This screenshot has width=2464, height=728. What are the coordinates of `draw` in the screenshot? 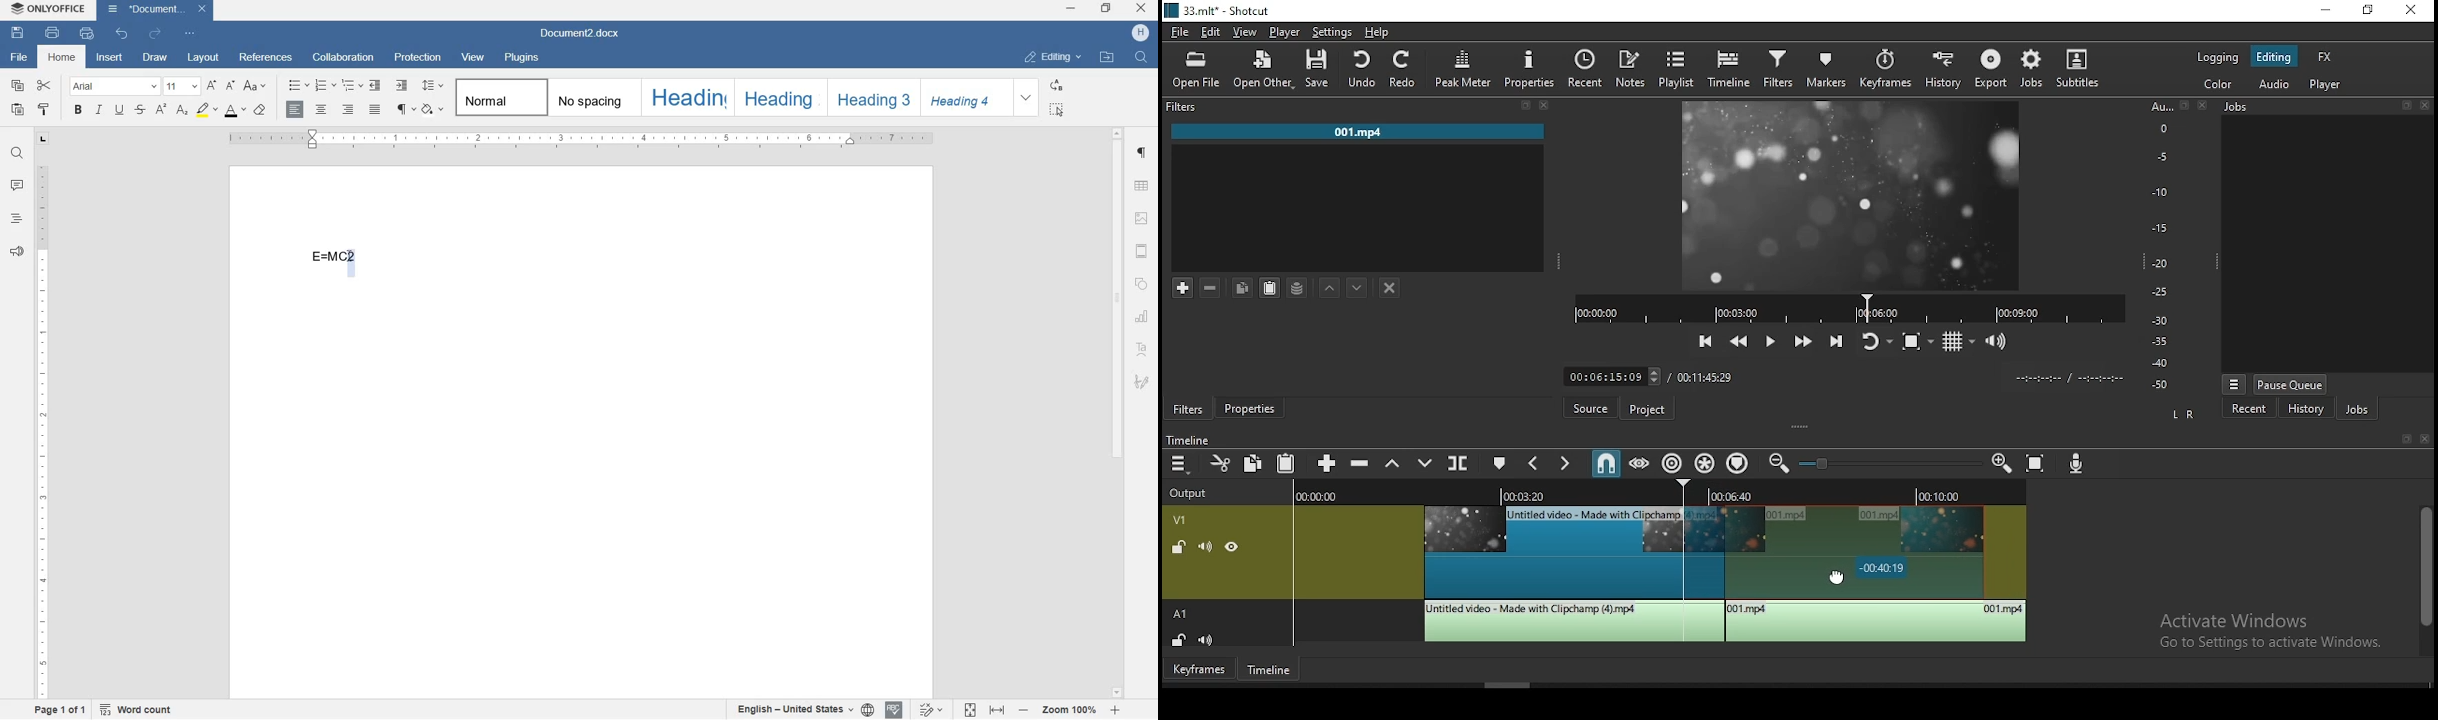 It's located at (154, 59).